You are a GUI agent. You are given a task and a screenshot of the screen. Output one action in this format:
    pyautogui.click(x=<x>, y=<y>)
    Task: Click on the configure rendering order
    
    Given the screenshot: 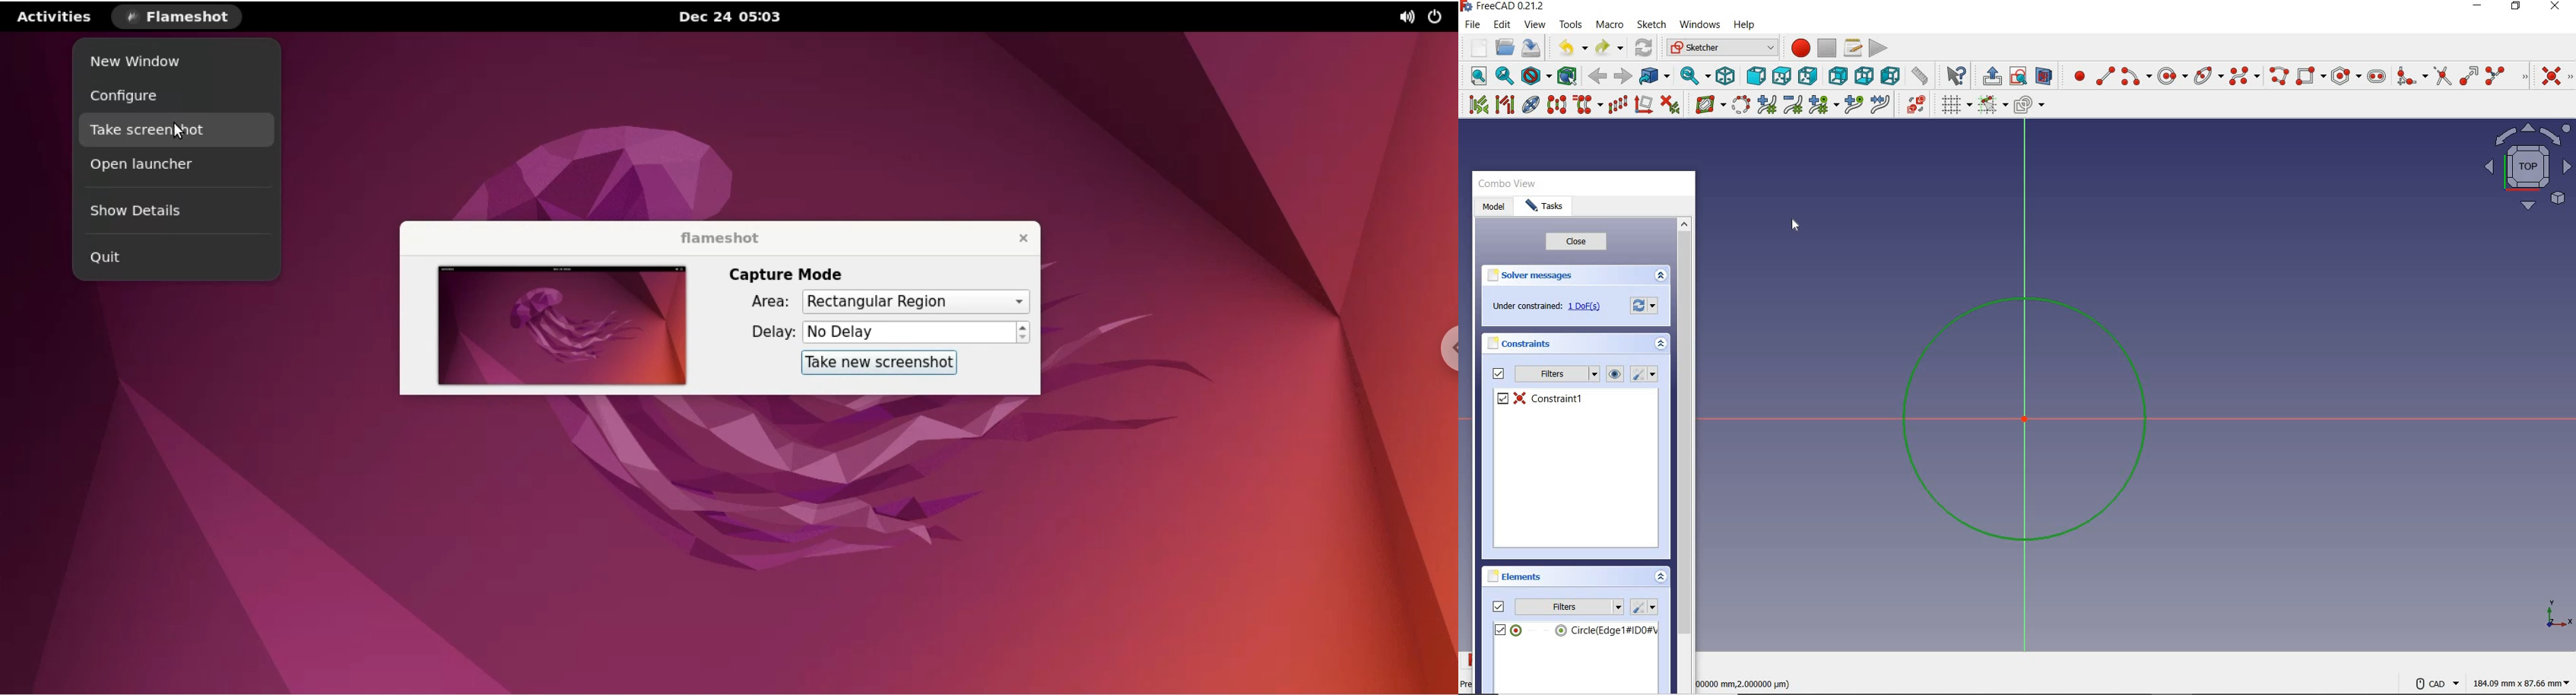 What is the action you would take?
    pyautogui.click(x=2030, y=105)
    